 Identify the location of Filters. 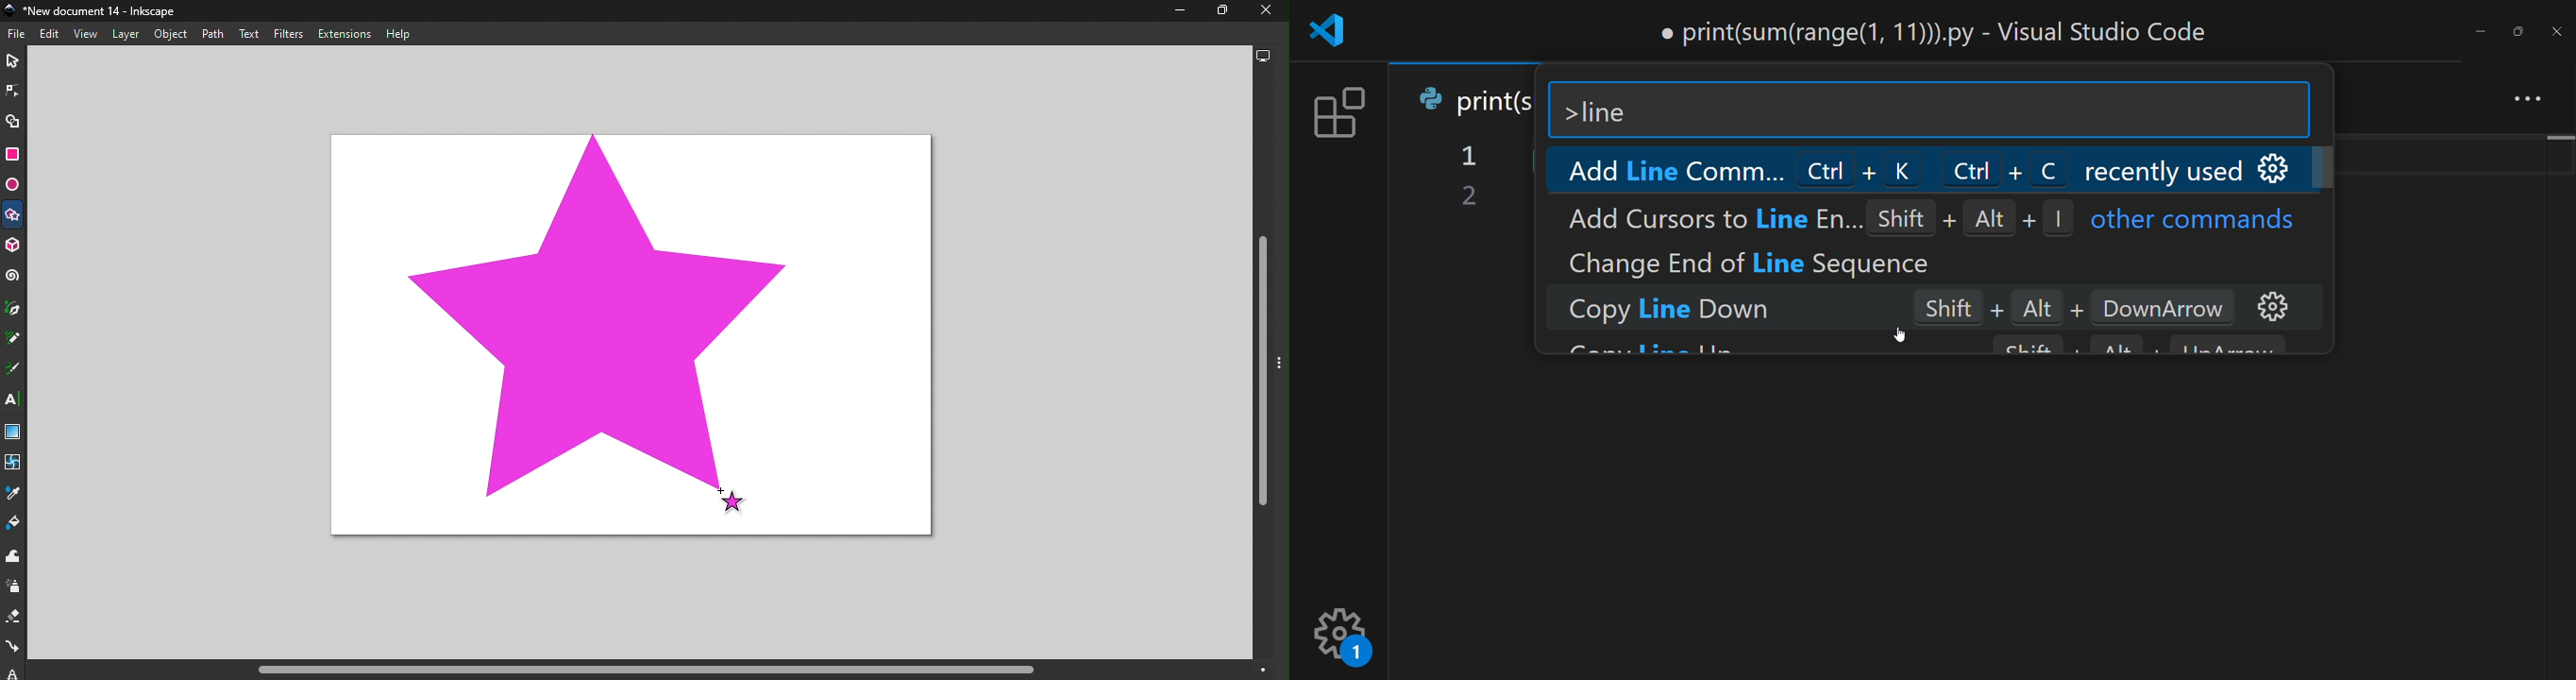
(288, 35).